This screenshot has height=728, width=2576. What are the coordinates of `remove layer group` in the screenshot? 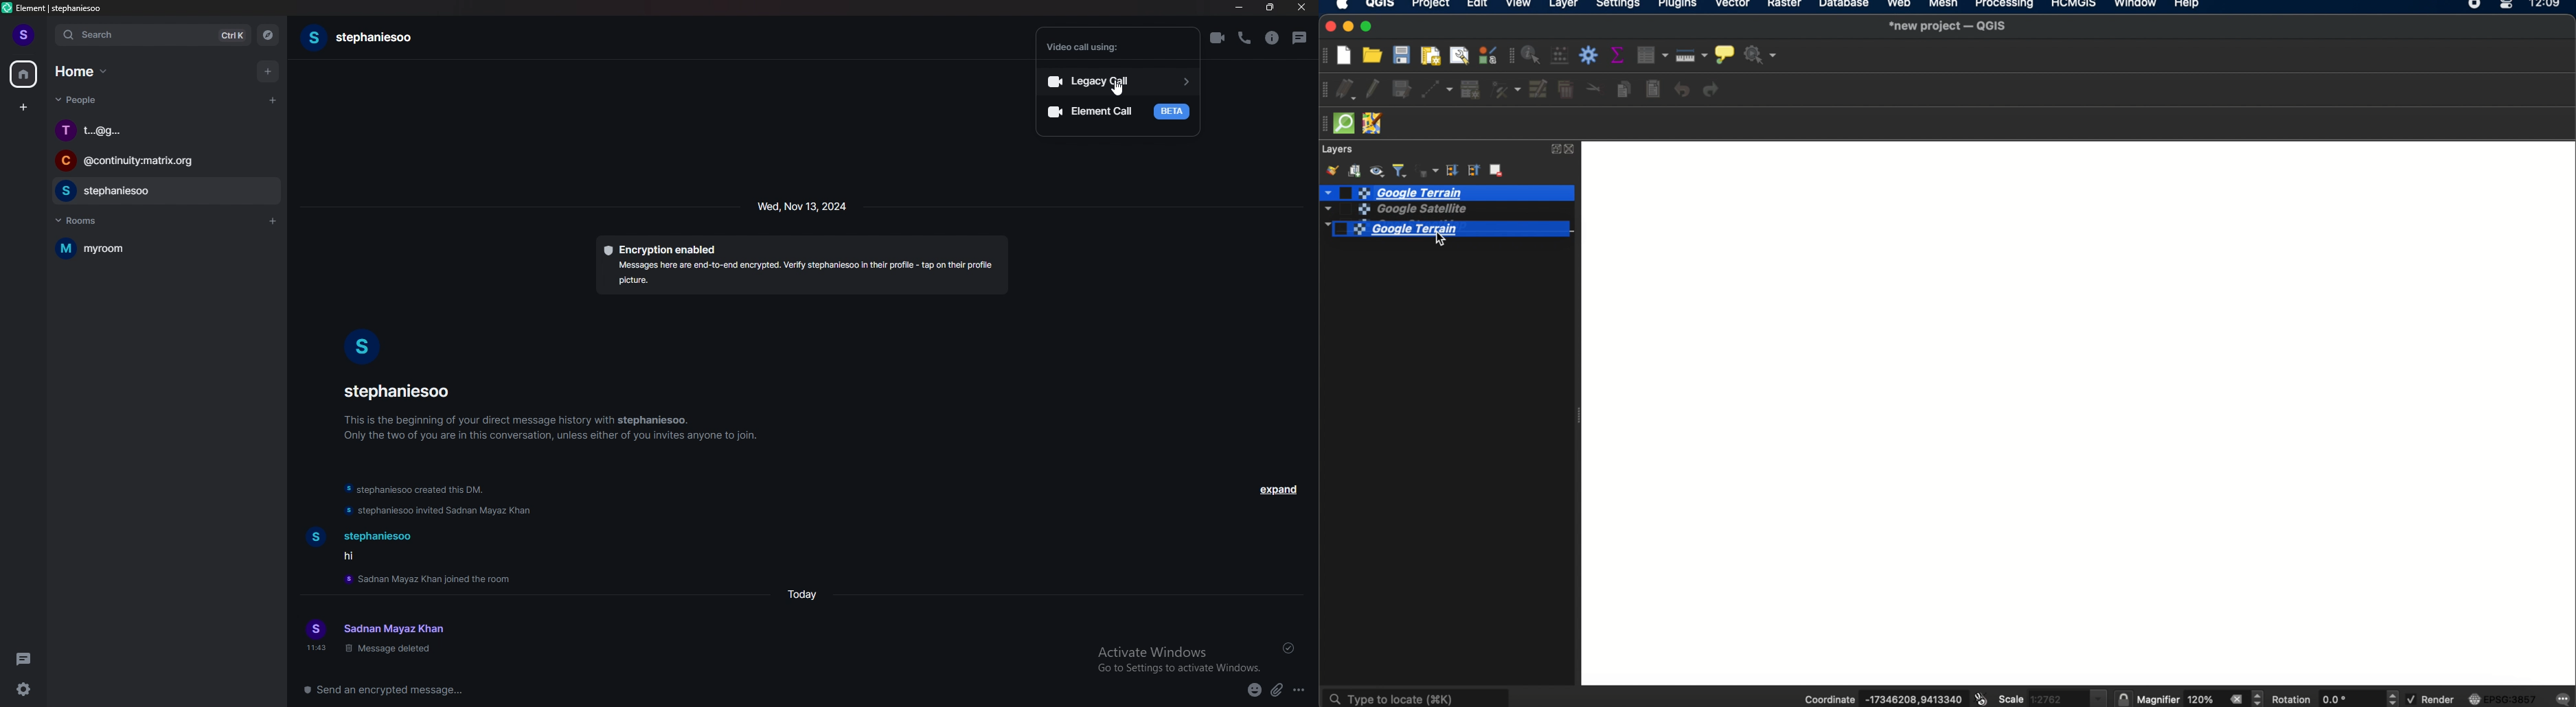 It's located at (1498, 172).